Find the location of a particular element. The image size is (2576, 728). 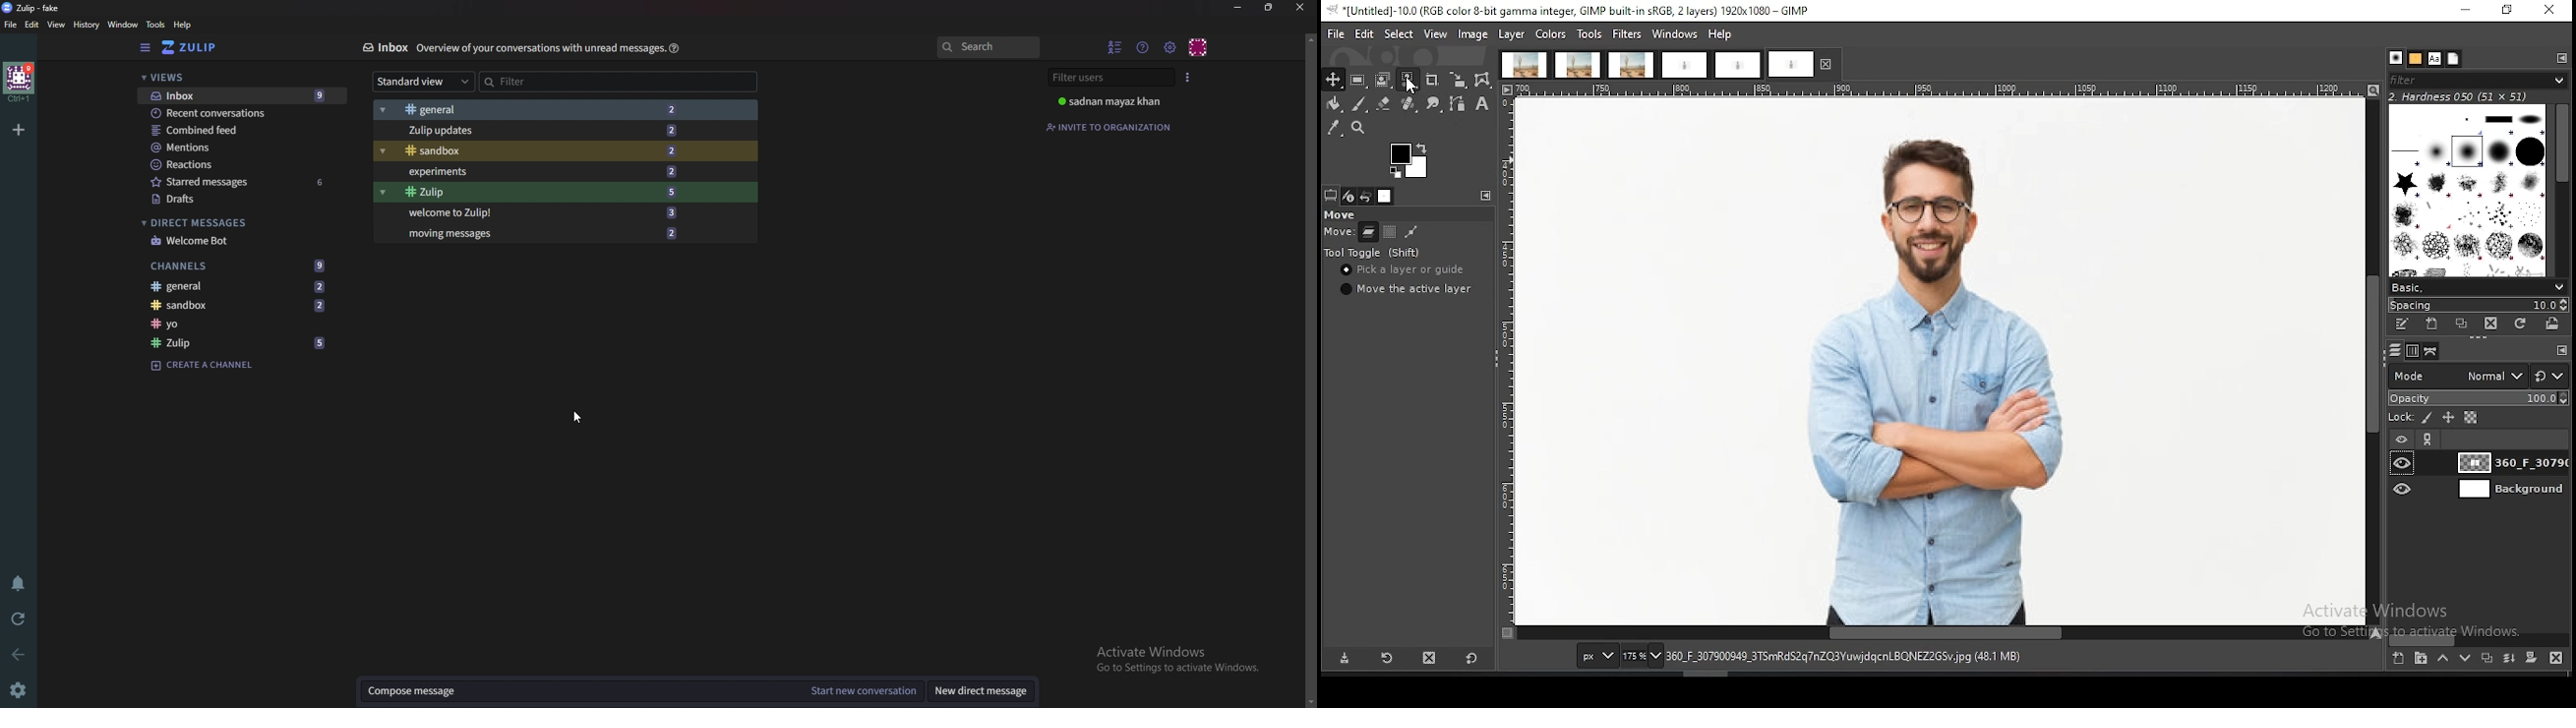

duplicate layer is located at coordinates (2485, 657).